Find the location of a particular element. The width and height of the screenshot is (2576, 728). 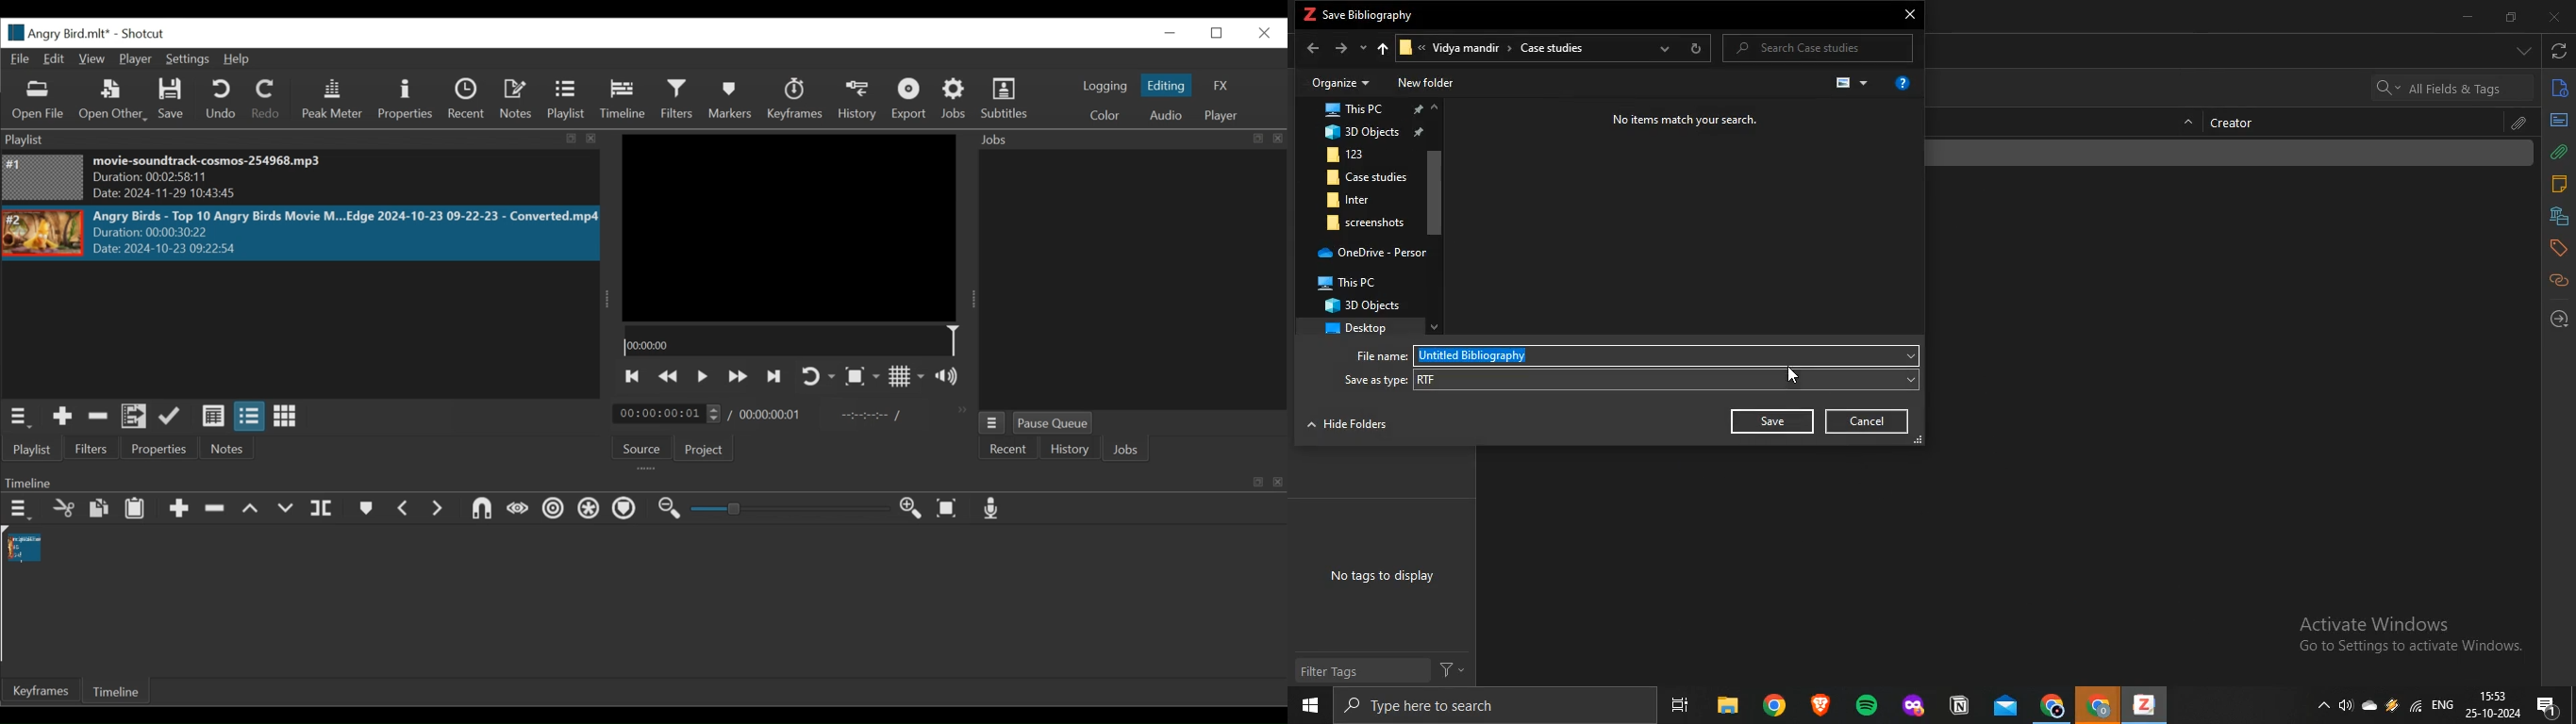

notes is located at coordinates (2559, 184).